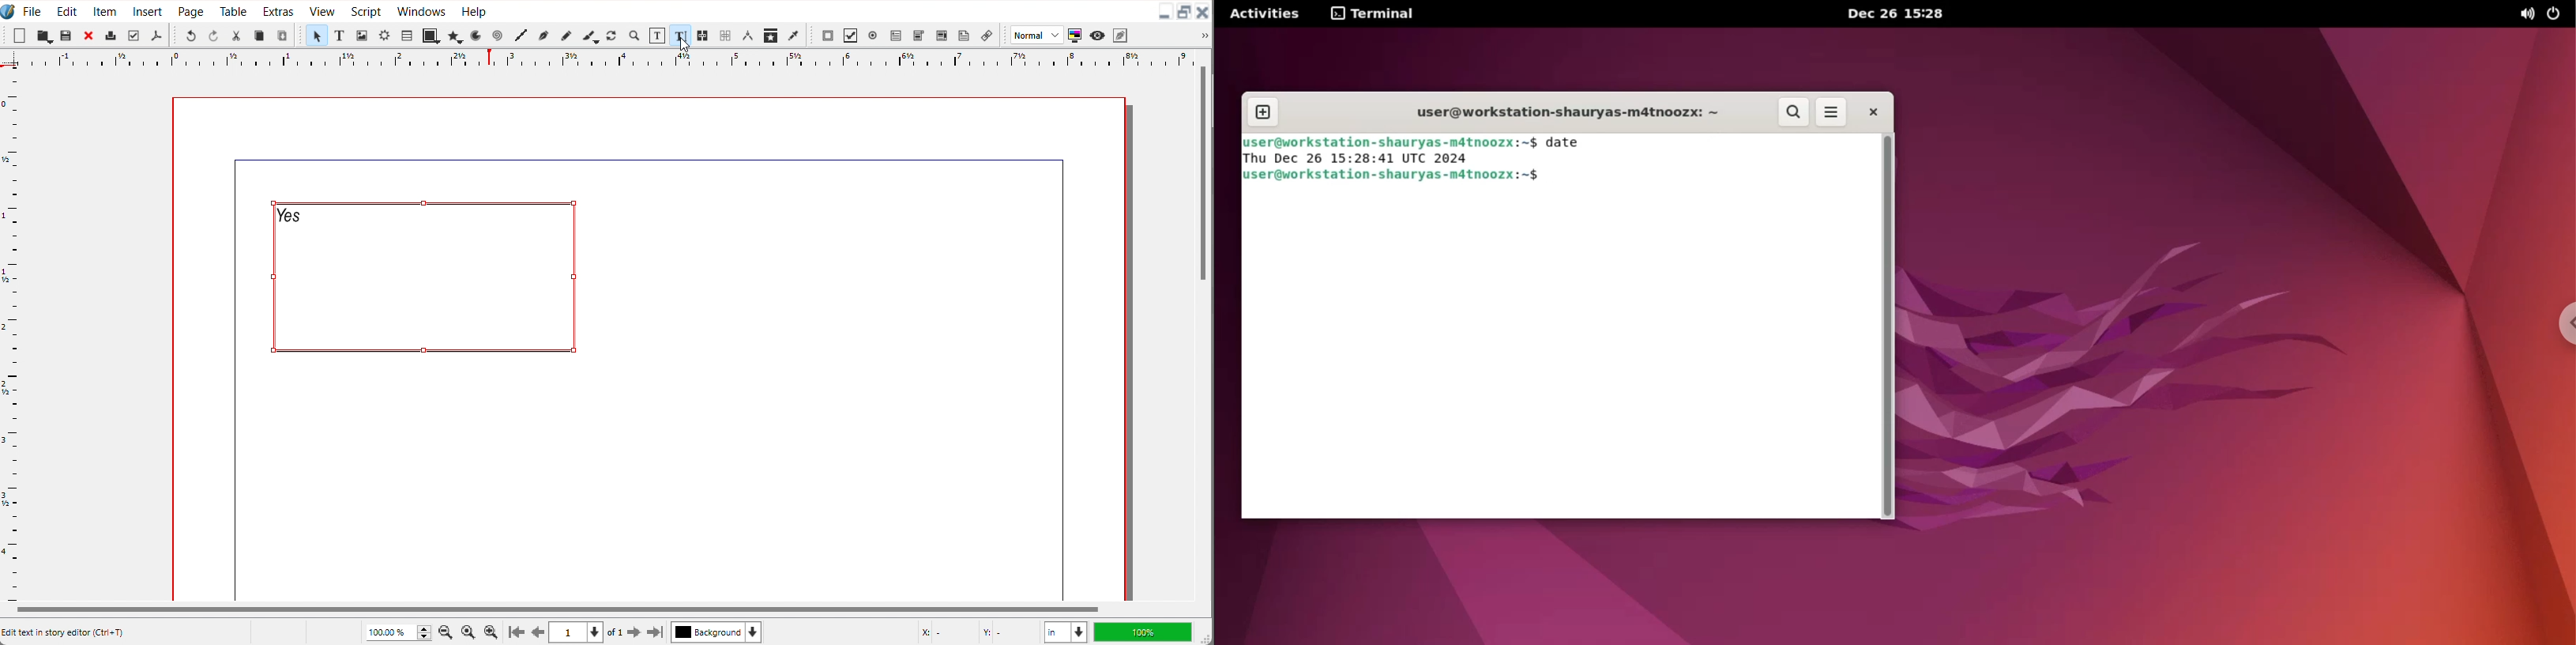  What do you see at coordinates (543, 36) in the screenshot?
I see `Bezier curve` at bounding box center [543, 36].